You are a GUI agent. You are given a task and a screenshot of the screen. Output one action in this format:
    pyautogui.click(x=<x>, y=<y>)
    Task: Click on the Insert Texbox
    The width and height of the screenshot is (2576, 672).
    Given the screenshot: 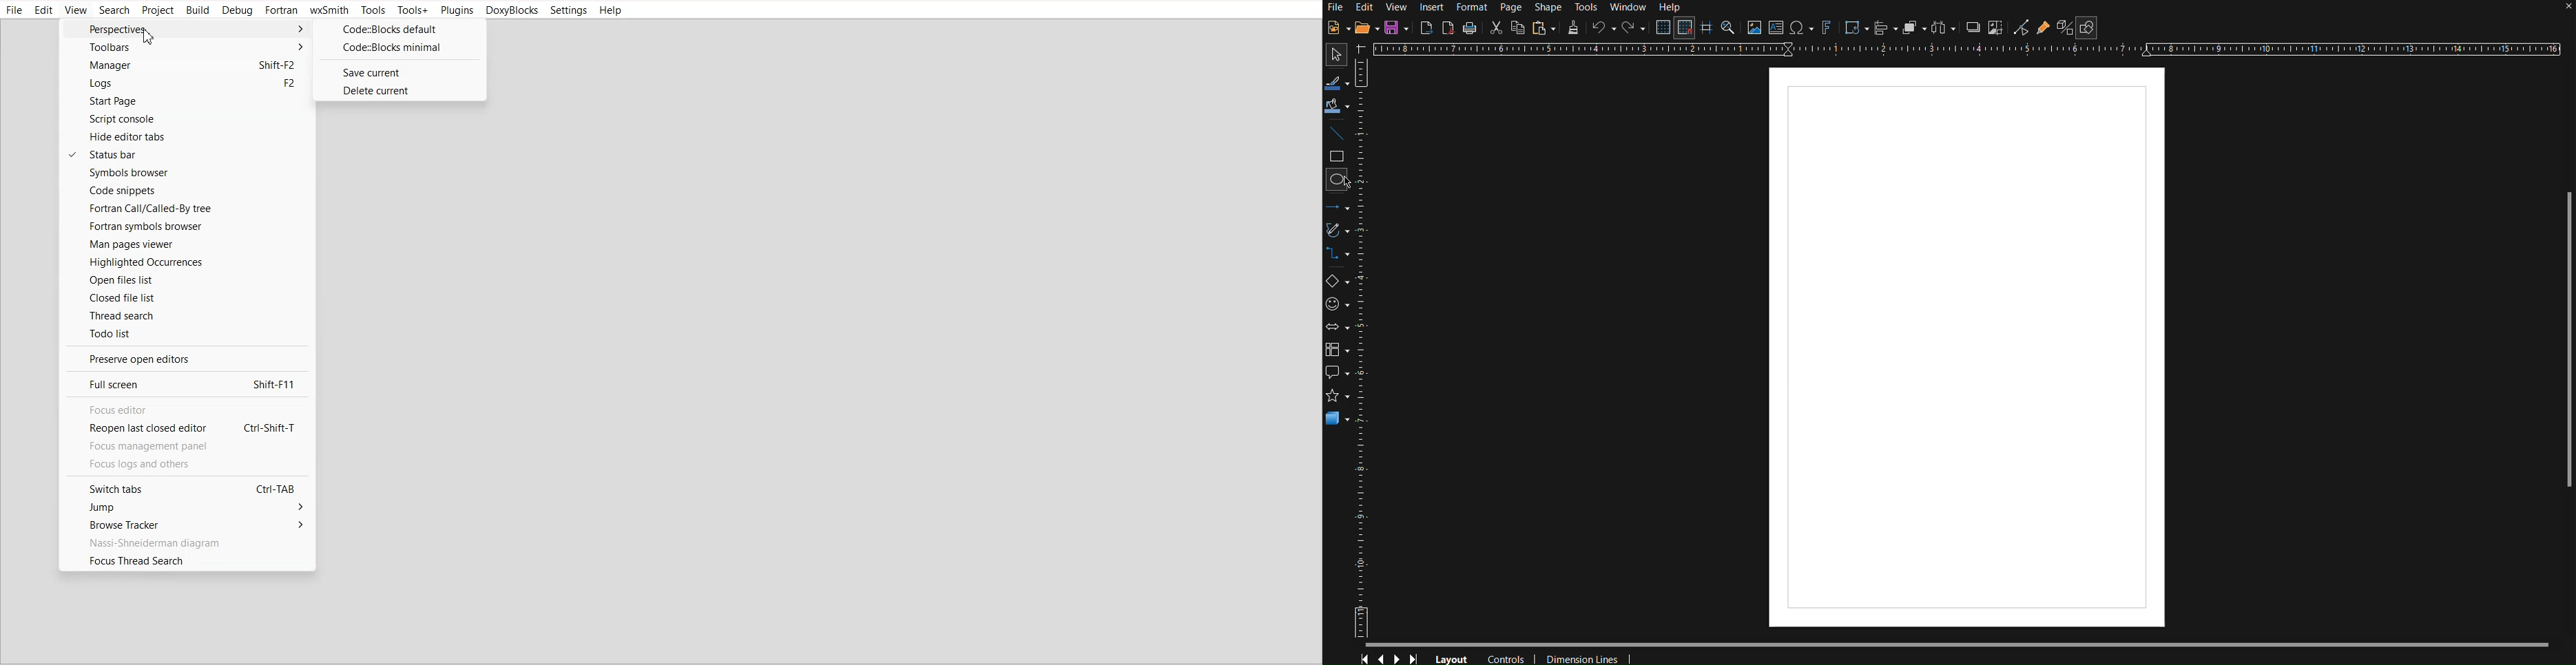 What is the action you would take?
    pyautogui.click(x=1775, y=29)
    